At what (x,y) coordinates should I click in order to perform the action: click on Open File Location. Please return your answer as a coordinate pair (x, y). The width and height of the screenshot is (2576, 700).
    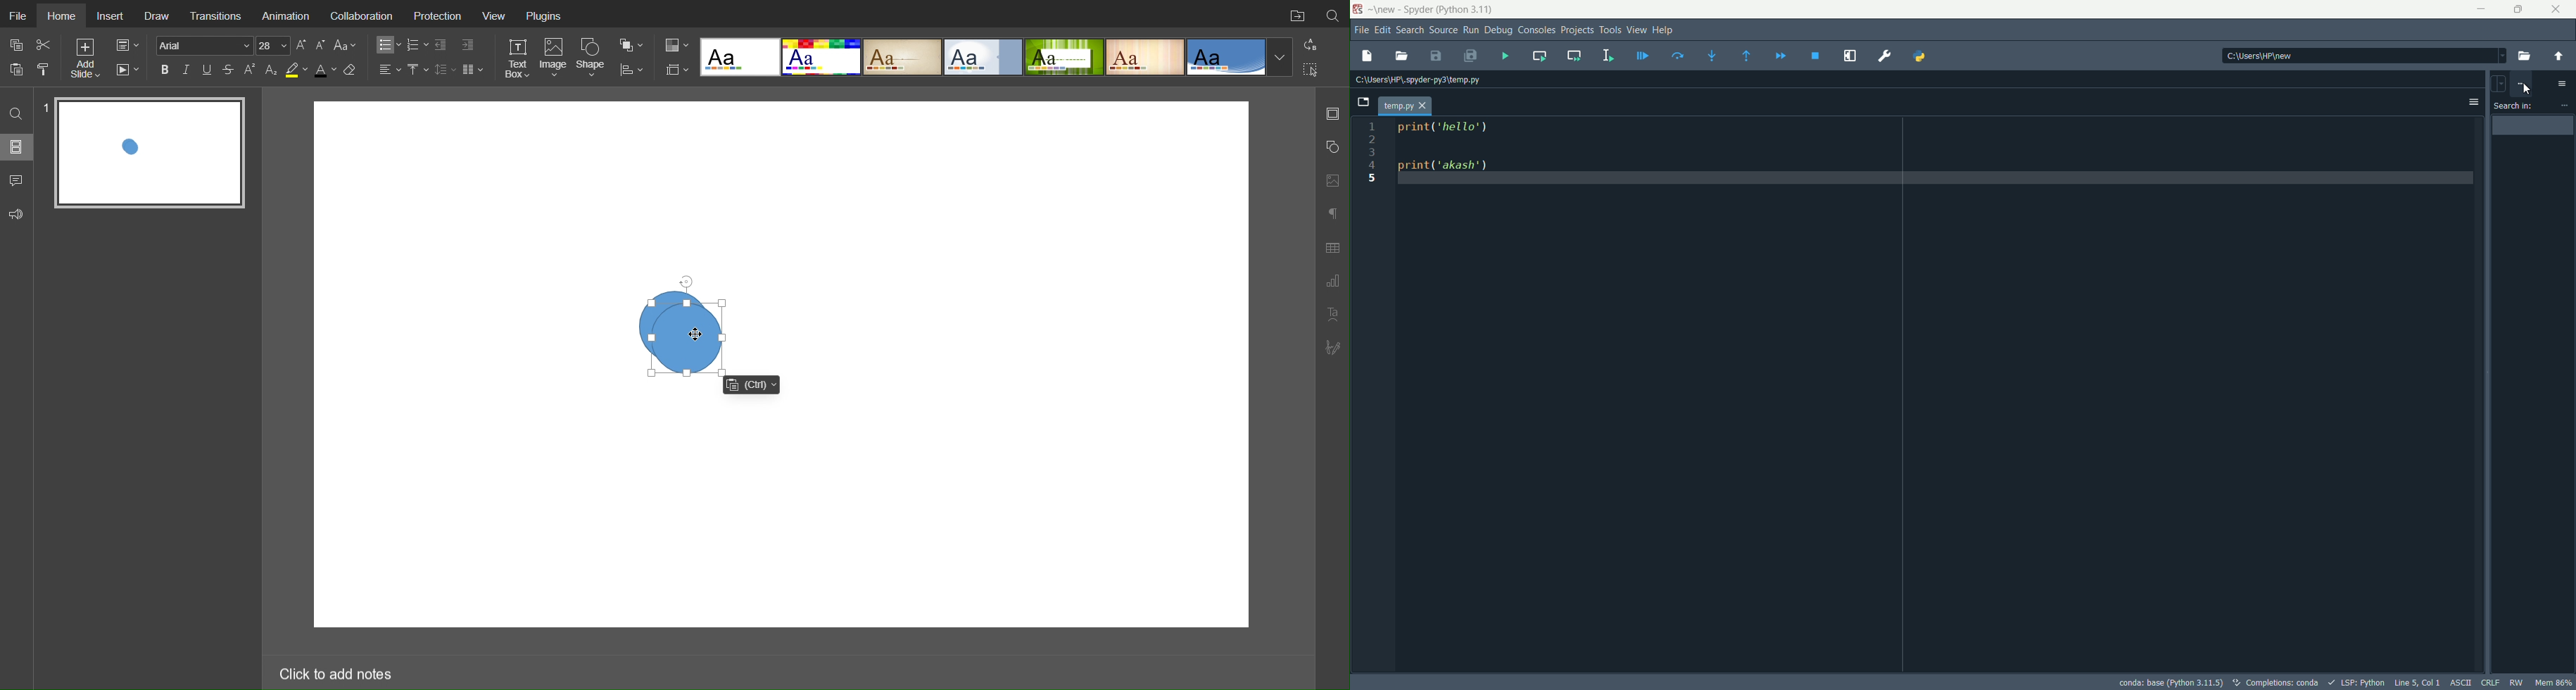
    Looking at the image, I should click on (1294, 14).